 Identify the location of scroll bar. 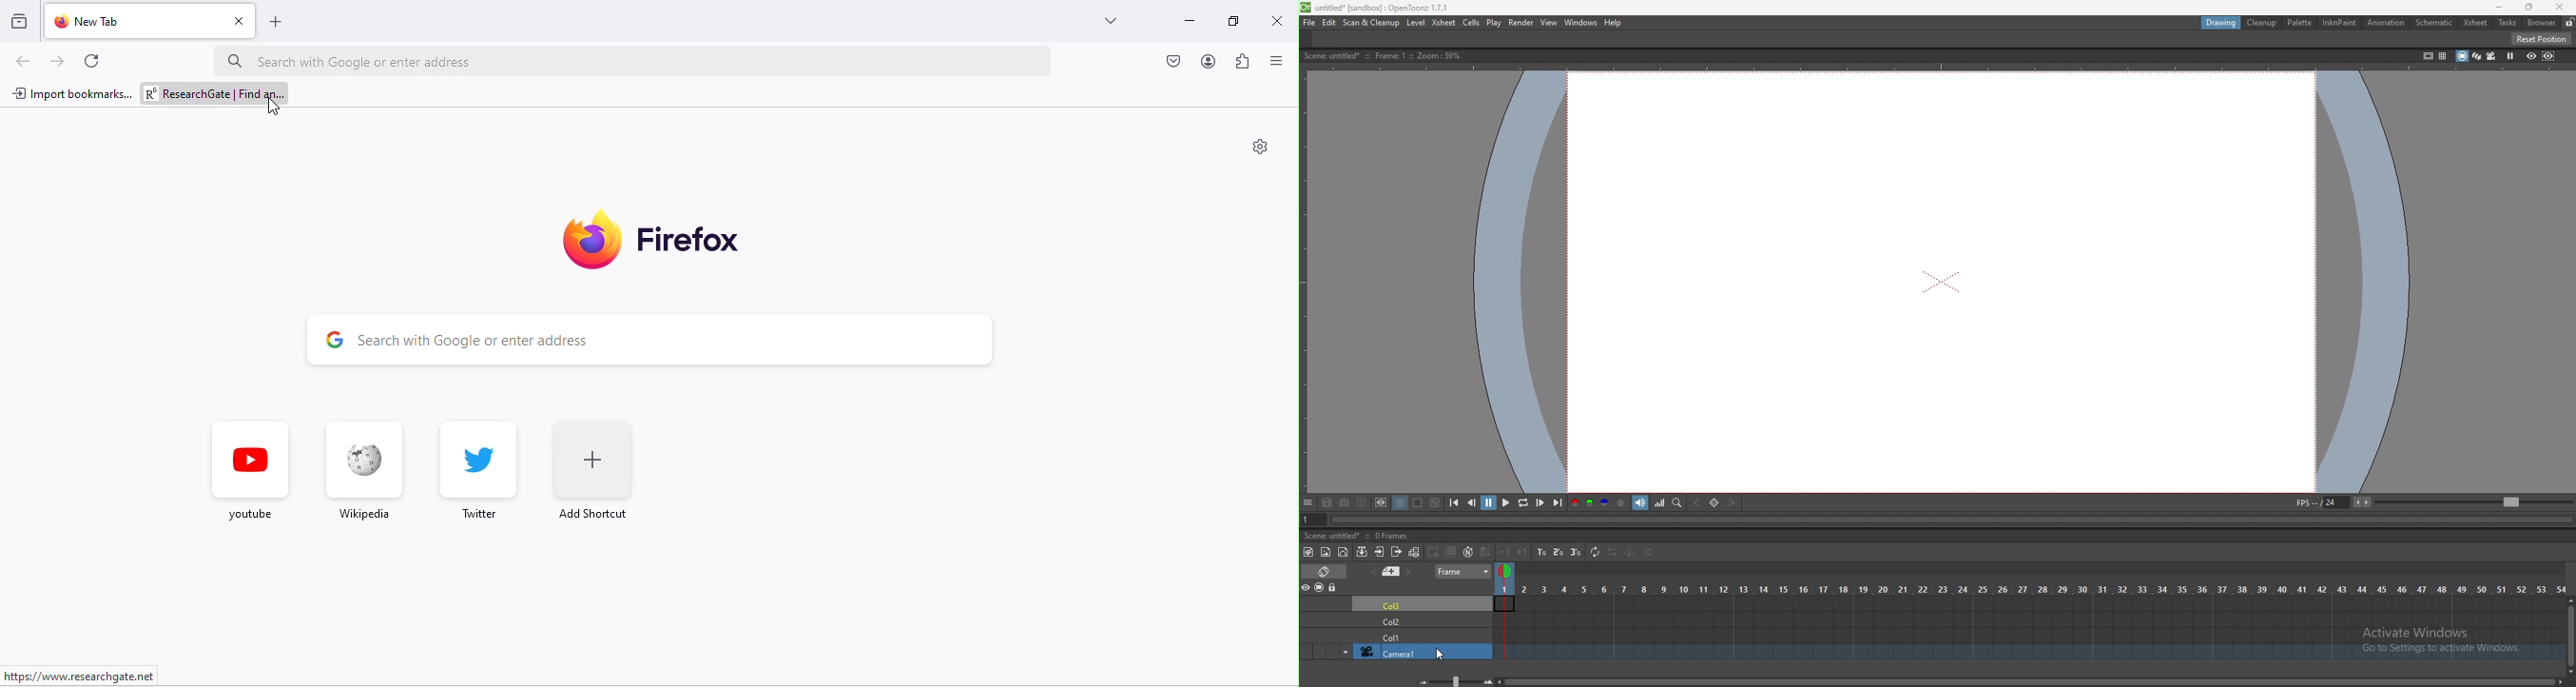
(2570, 634).